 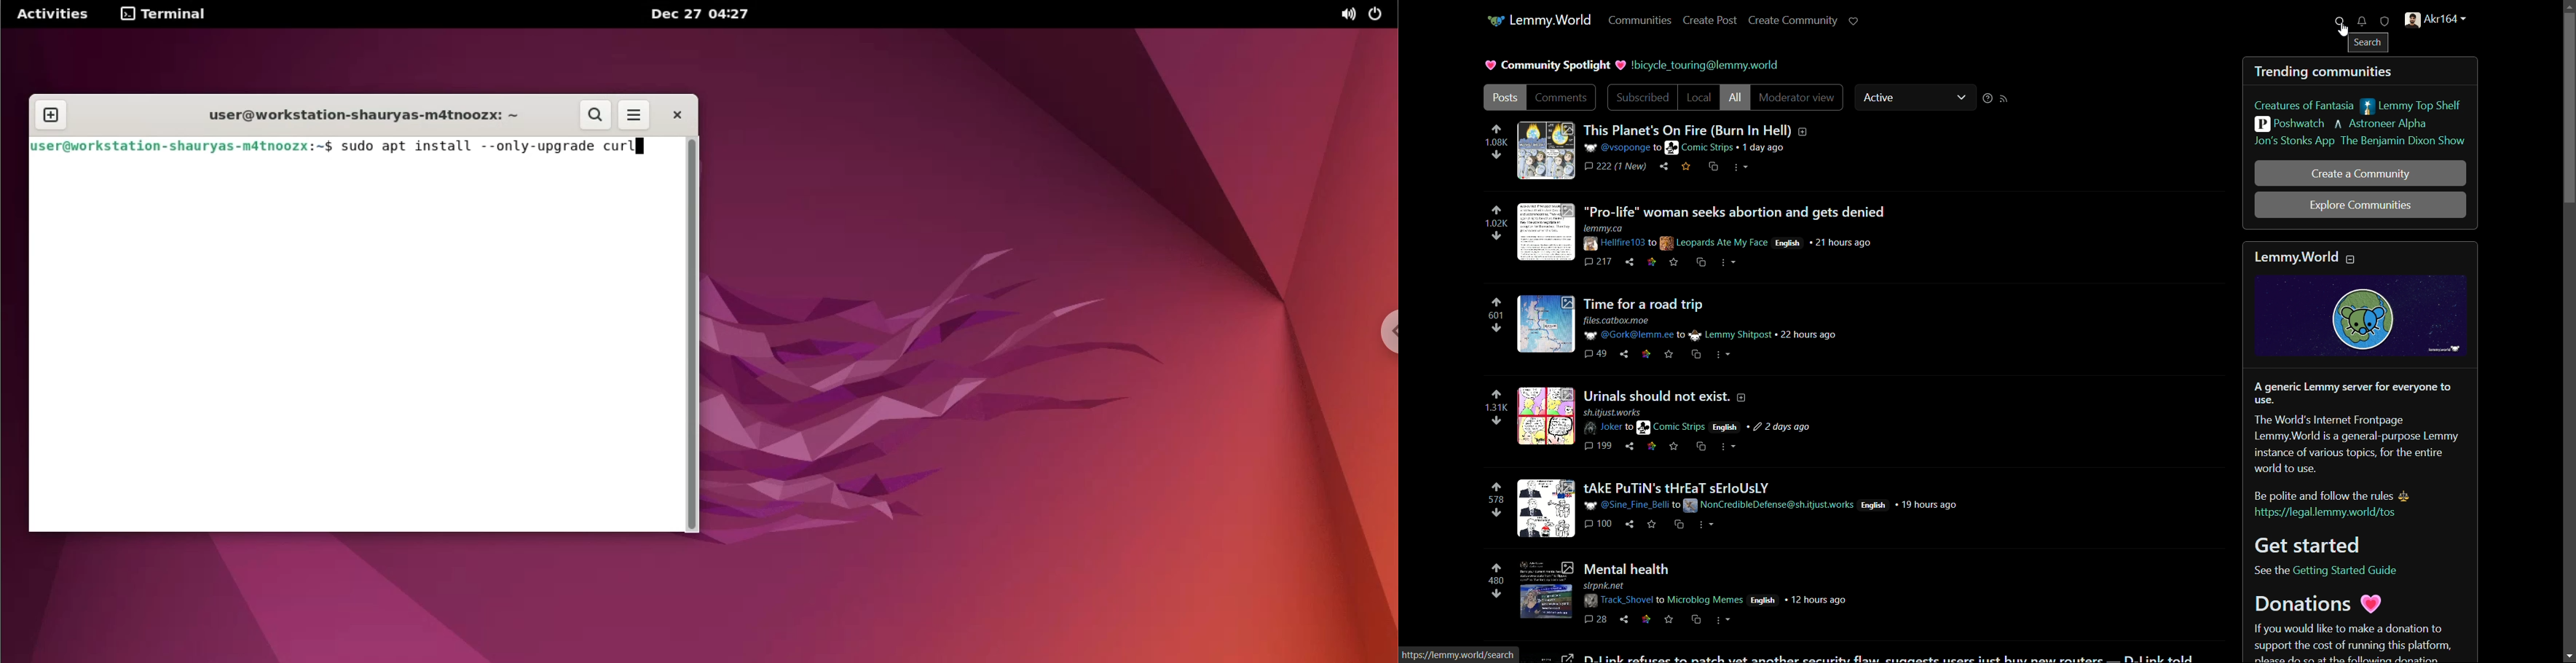 I want to click on the benjamin dixon show, so click(x=2404, y=142).